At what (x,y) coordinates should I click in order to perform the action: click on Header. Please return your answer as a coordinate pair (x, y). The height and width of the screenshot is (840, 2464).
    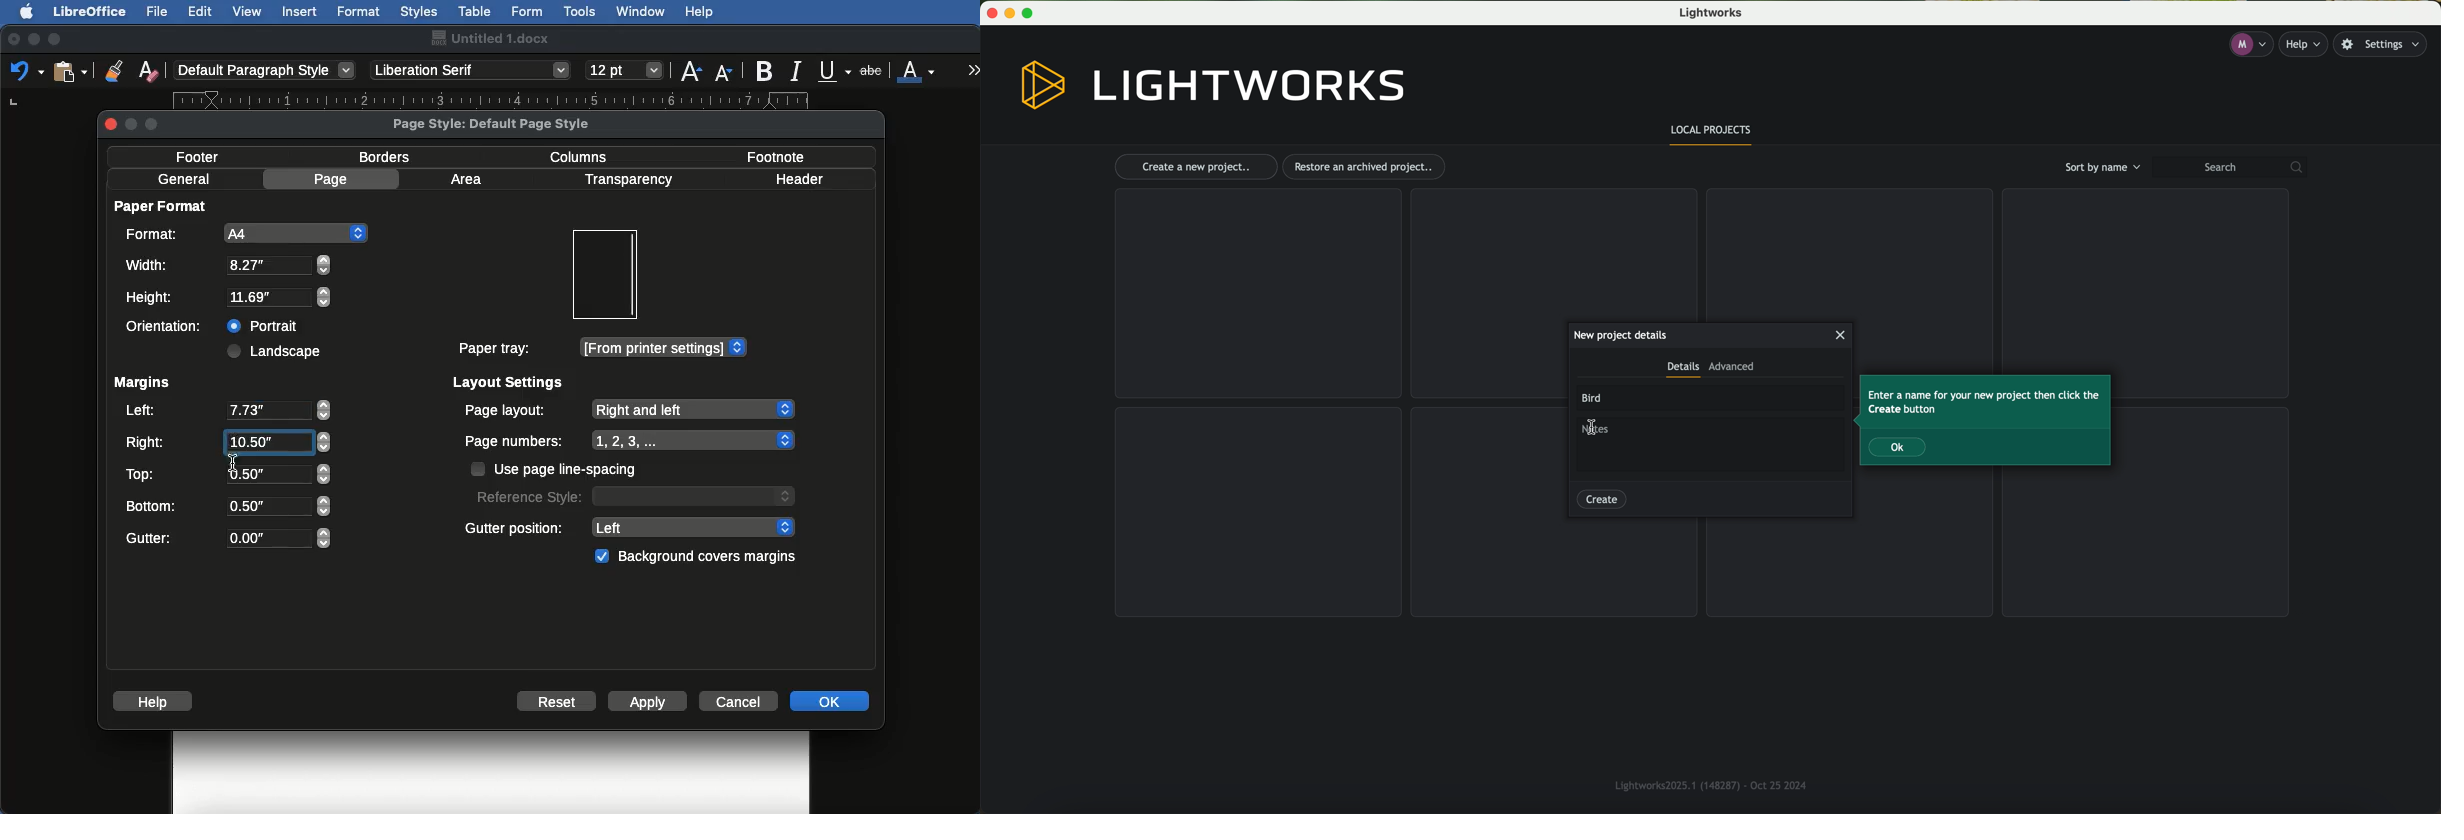
    Looking at the image, I should click on (799, 179).